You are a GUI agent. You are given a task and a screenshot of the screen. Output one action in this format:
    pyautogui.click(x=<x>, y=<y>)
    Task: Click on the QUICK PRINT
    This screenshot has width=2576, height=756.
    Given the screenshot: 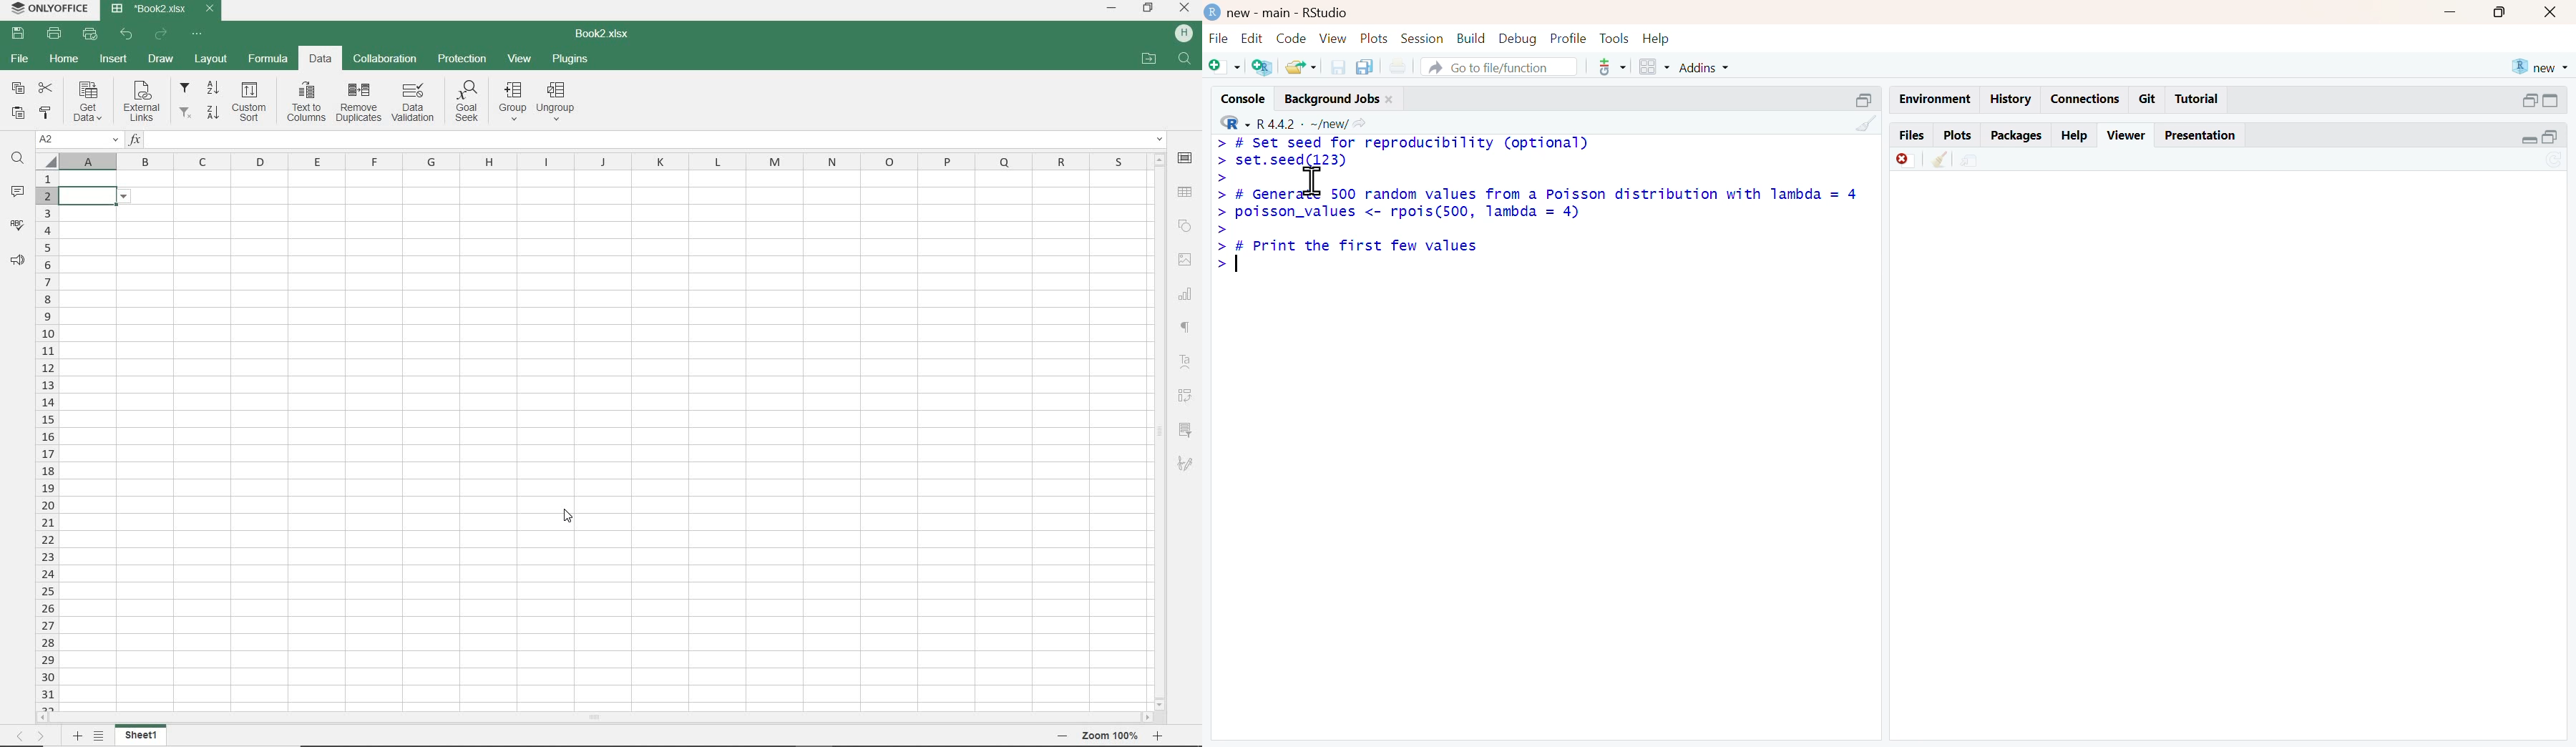 What is the action you would take?
    pyautogui.click(x=88, y=32)
    